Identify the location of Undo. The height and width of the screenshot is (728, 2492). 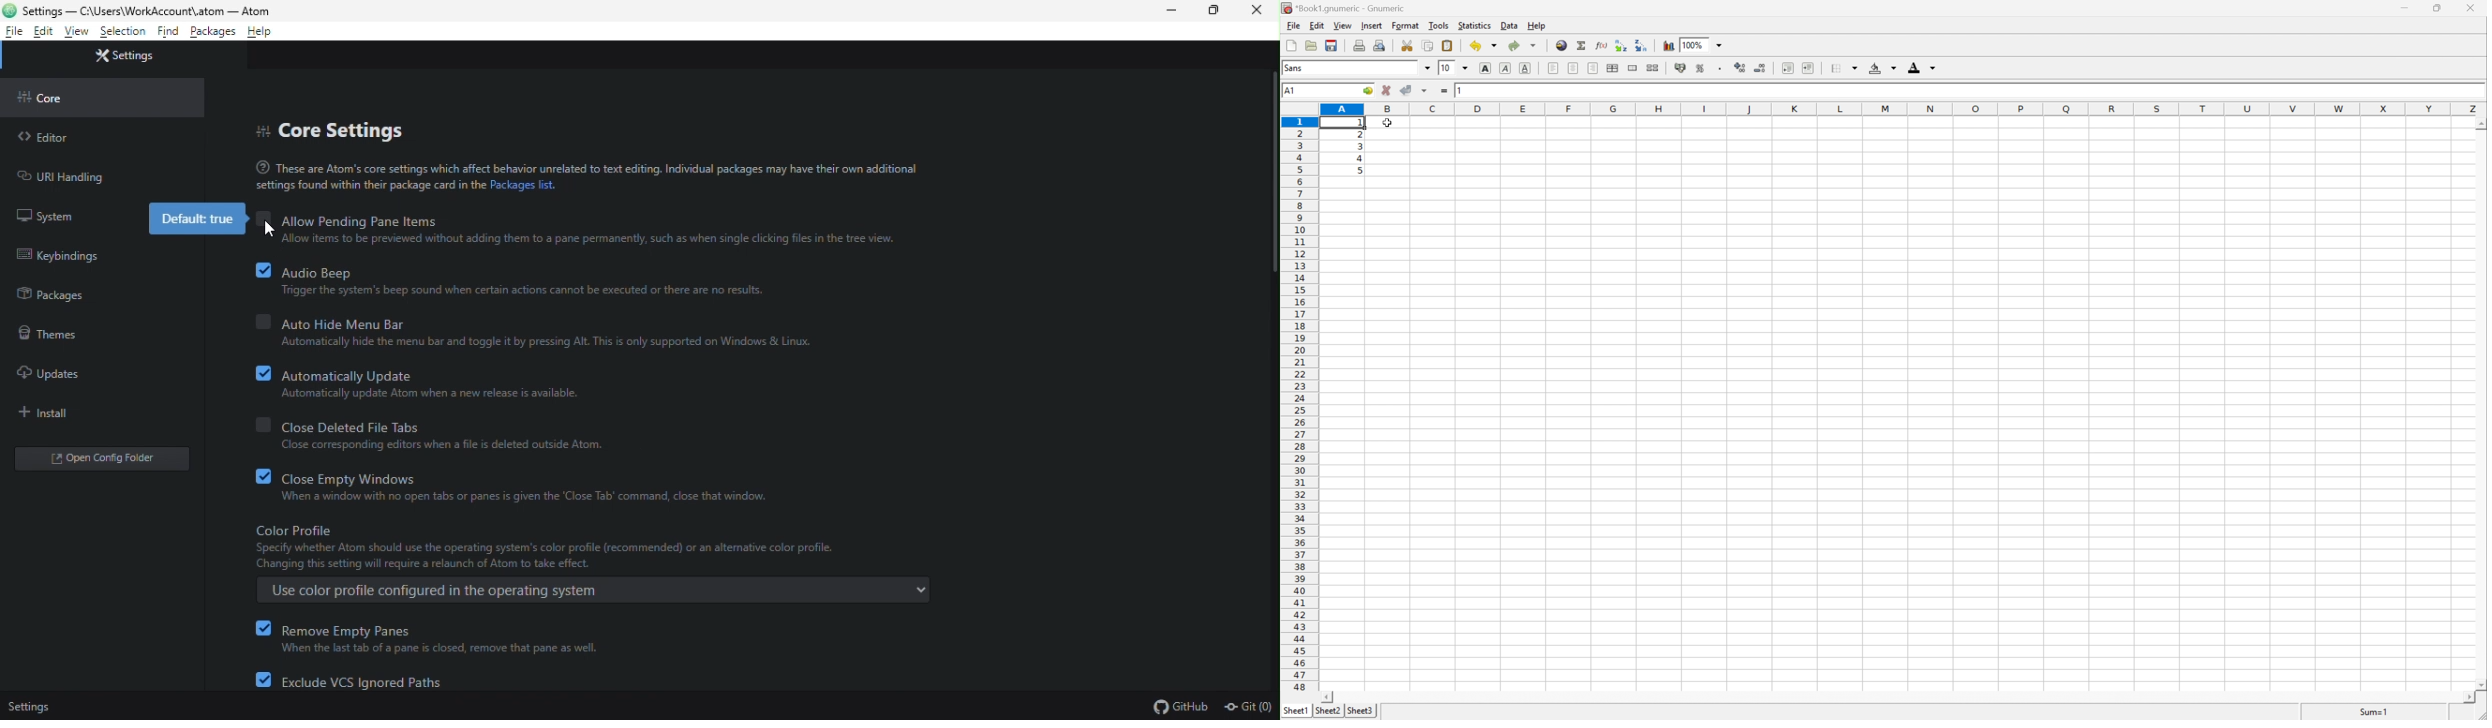
(1485, 45).